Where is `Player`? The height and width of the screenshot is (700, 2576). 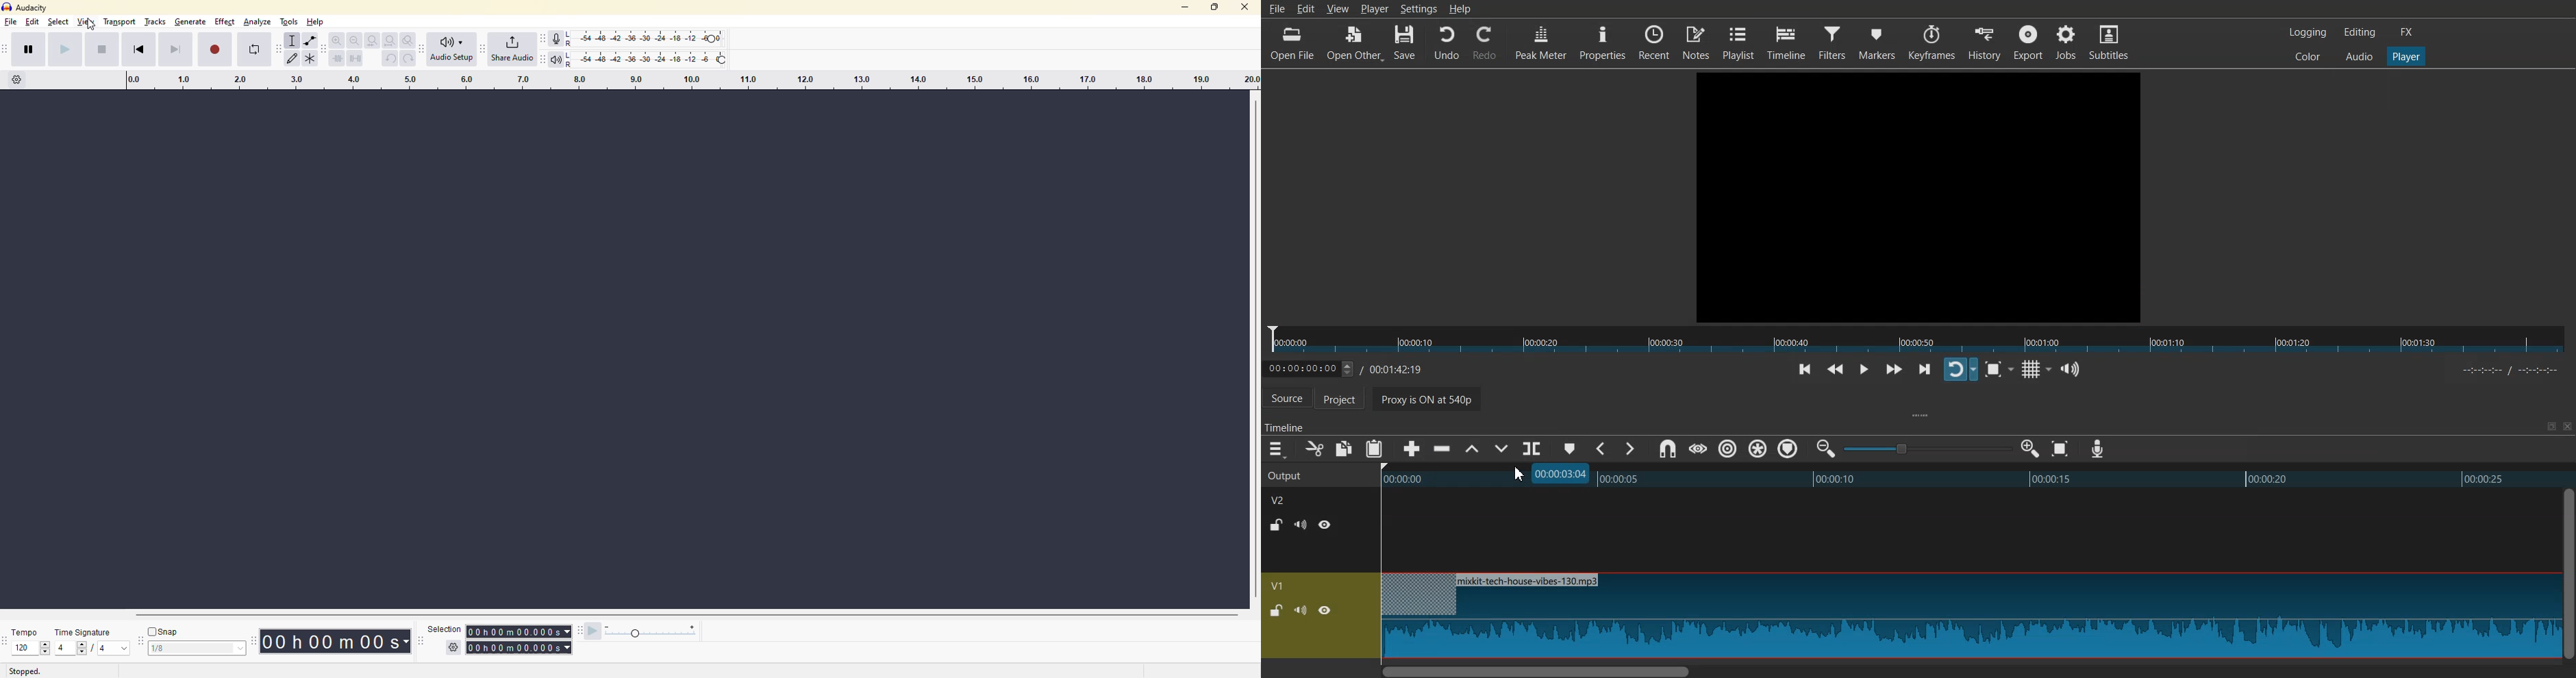
Player is located at coordinates (1375, 8).